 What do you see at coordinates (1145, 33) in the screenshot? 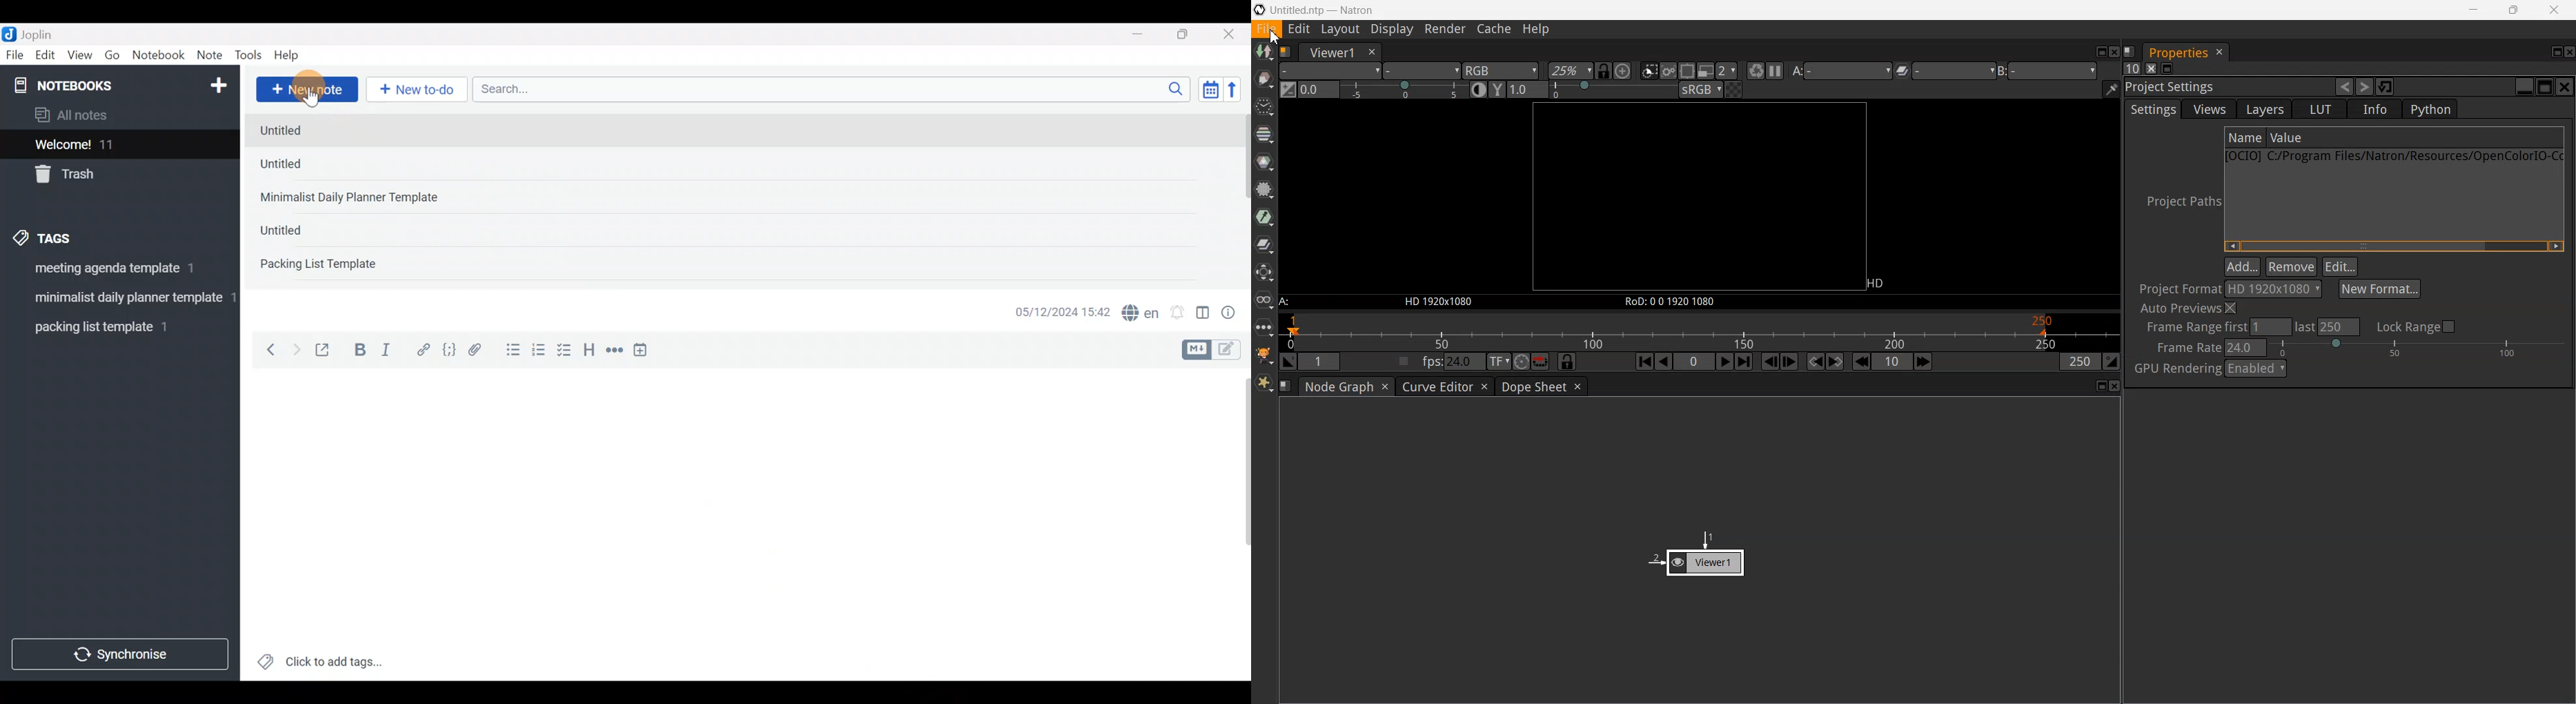
I see `Minimize` at bounding box center [1145, 33].